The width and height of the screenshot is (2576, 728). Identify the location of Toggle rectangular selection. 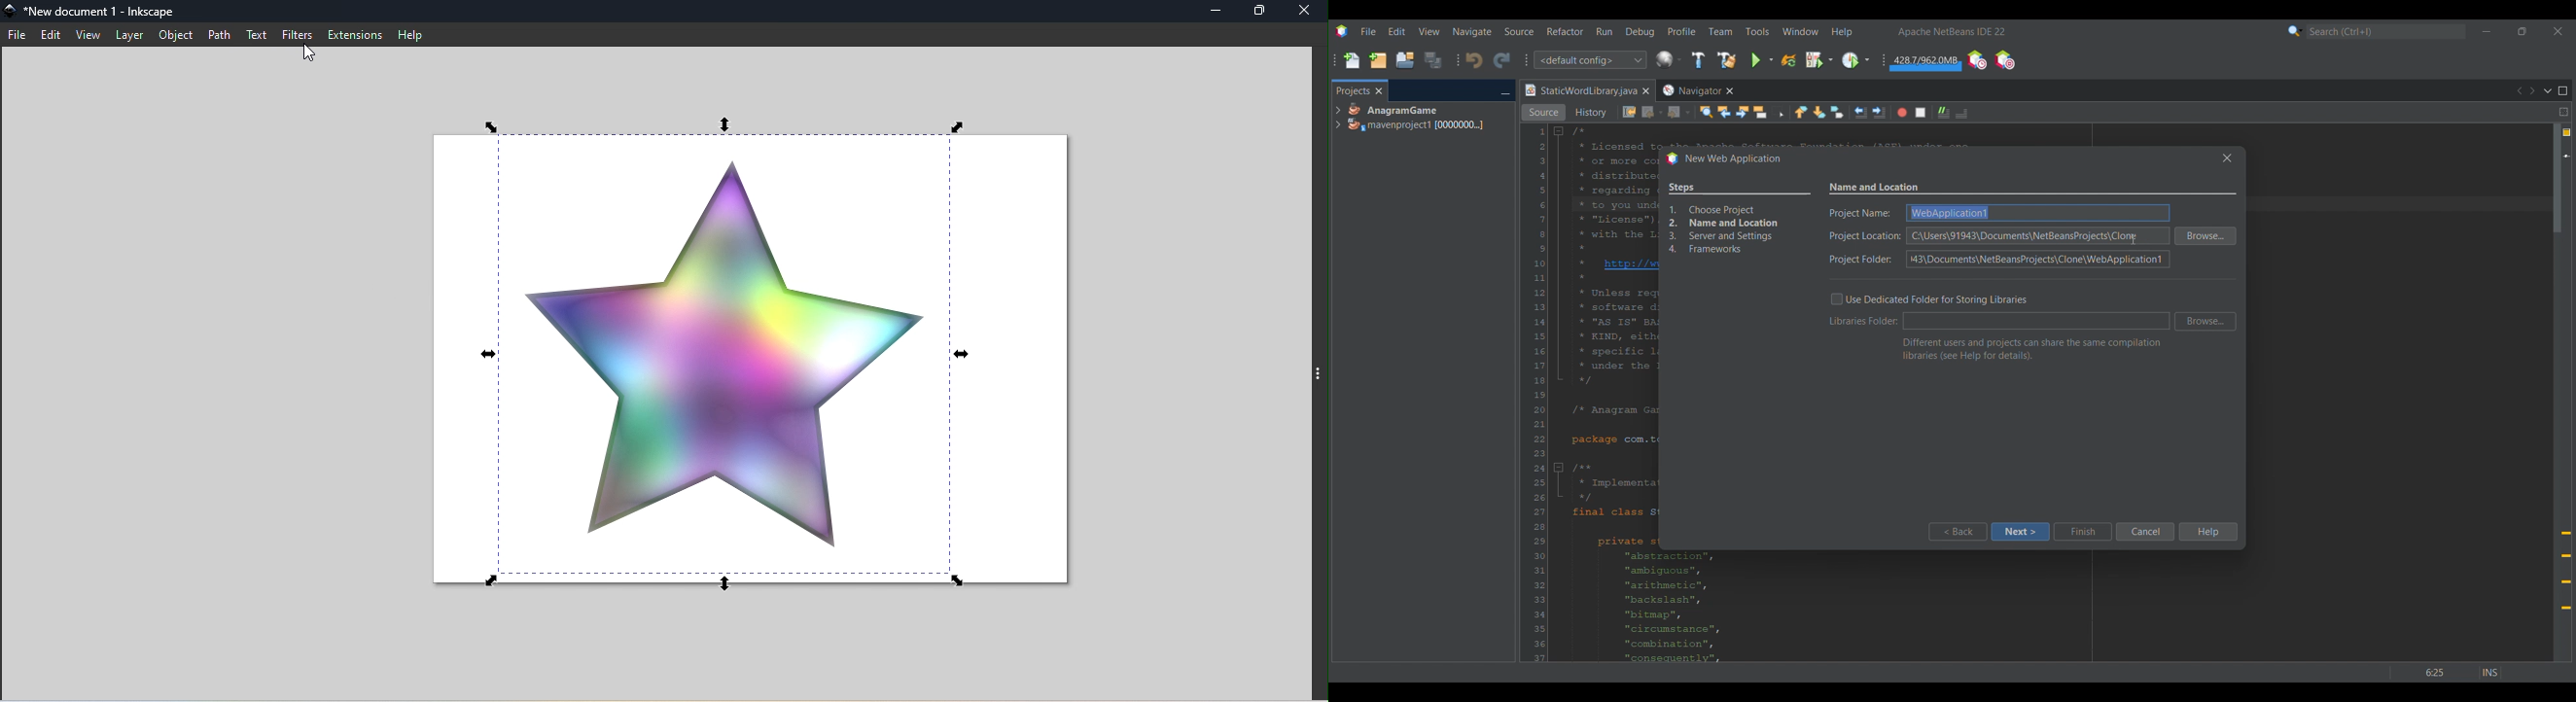
(1778, 111).